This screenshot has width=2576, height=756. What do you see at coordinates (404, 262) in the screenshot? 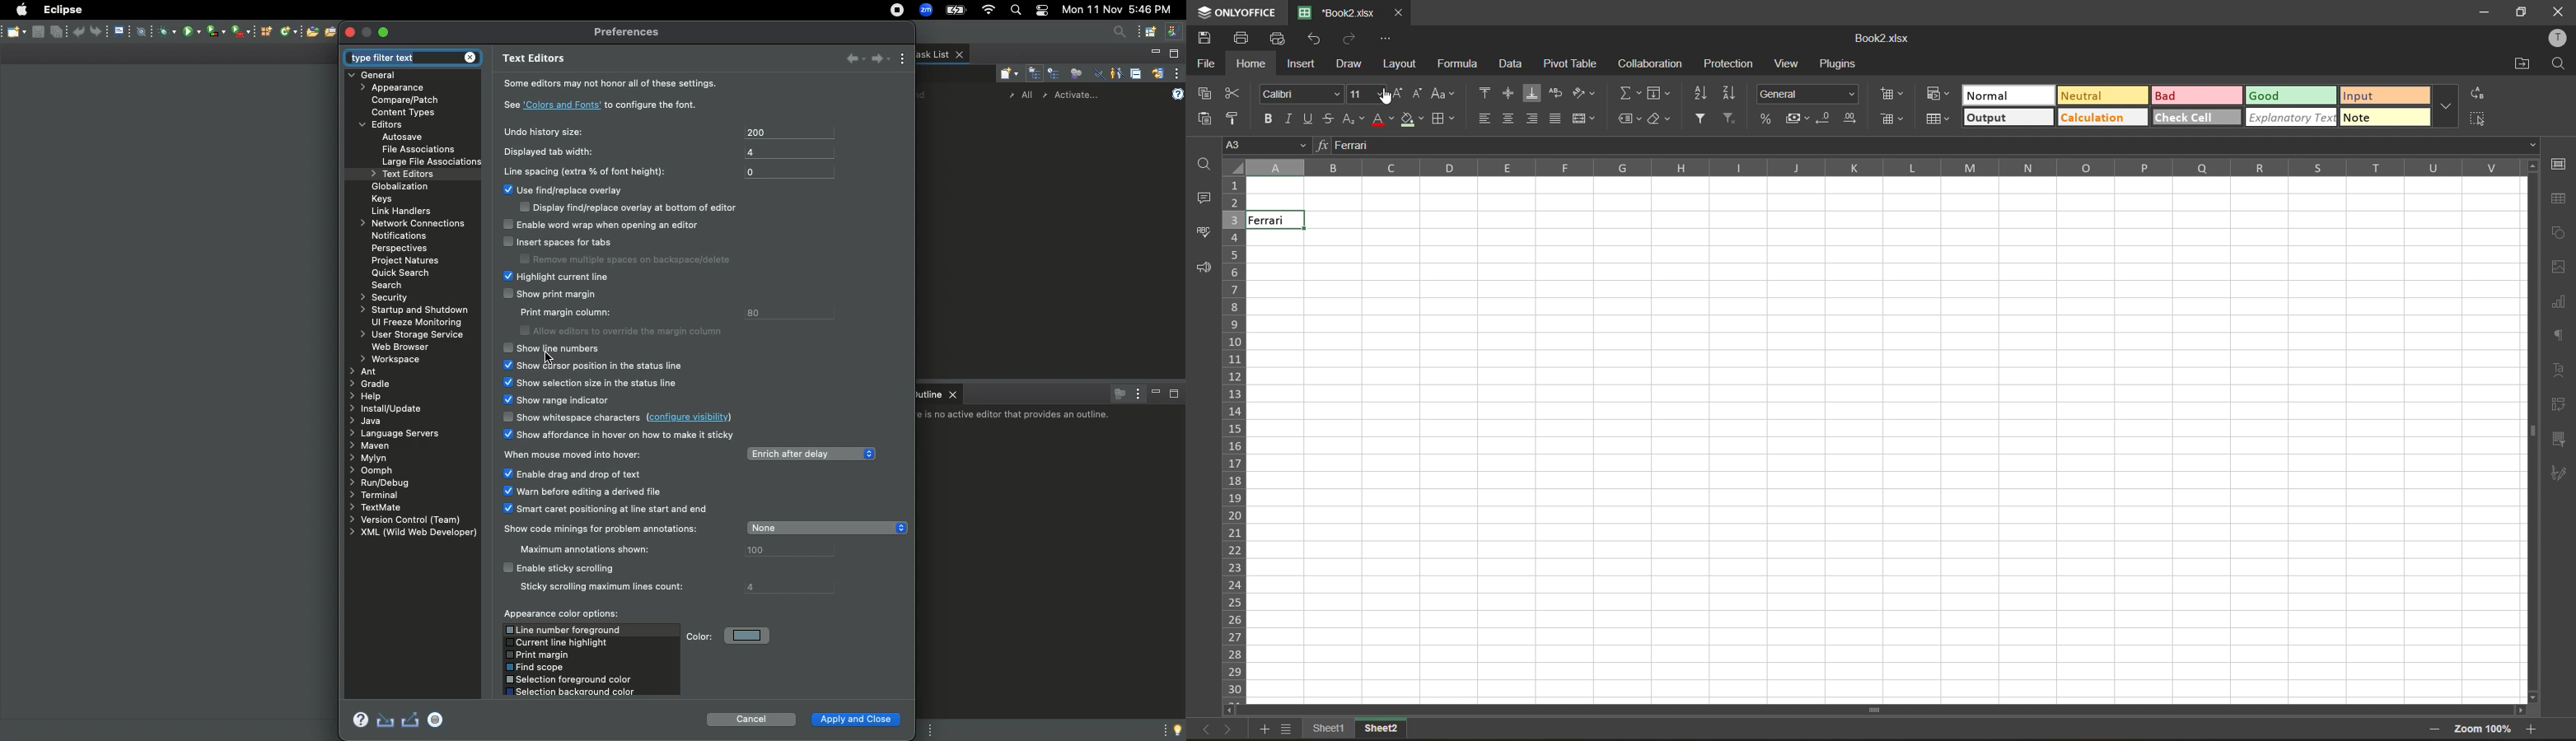
I see `Project natures` at bounding box center [404, 262].